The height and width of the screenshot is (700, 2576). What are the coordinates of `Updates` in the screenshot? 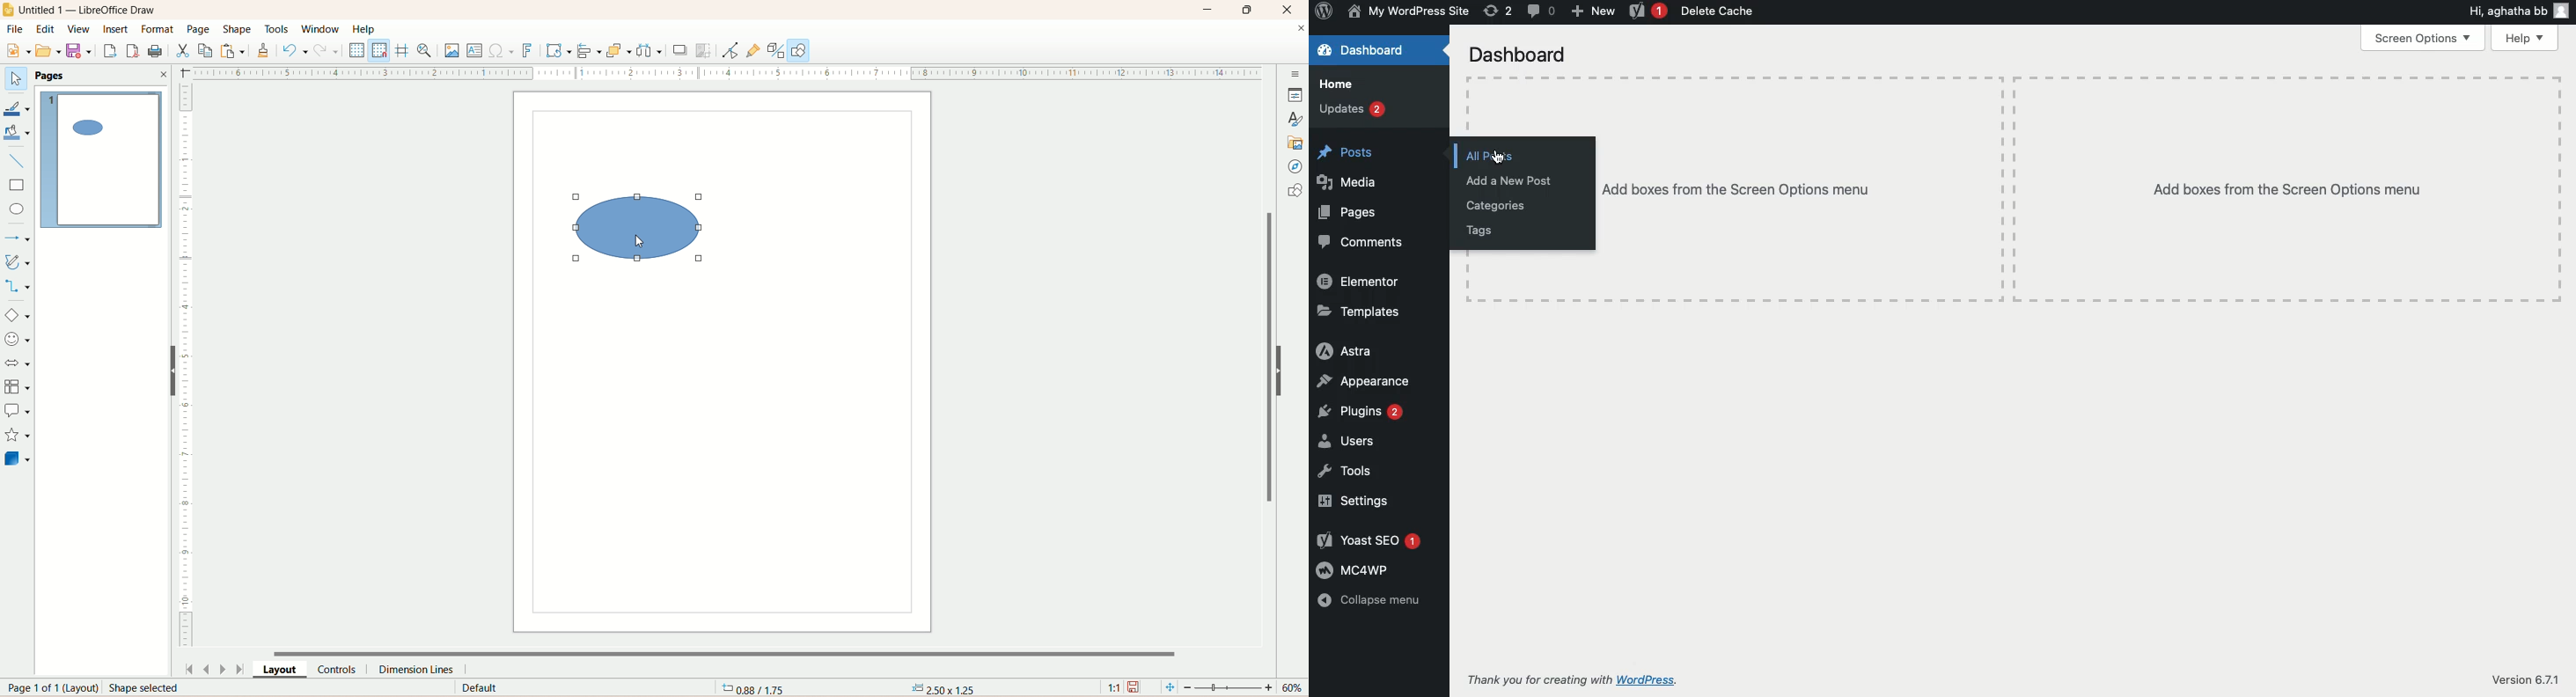 It's located at (1353, 108).